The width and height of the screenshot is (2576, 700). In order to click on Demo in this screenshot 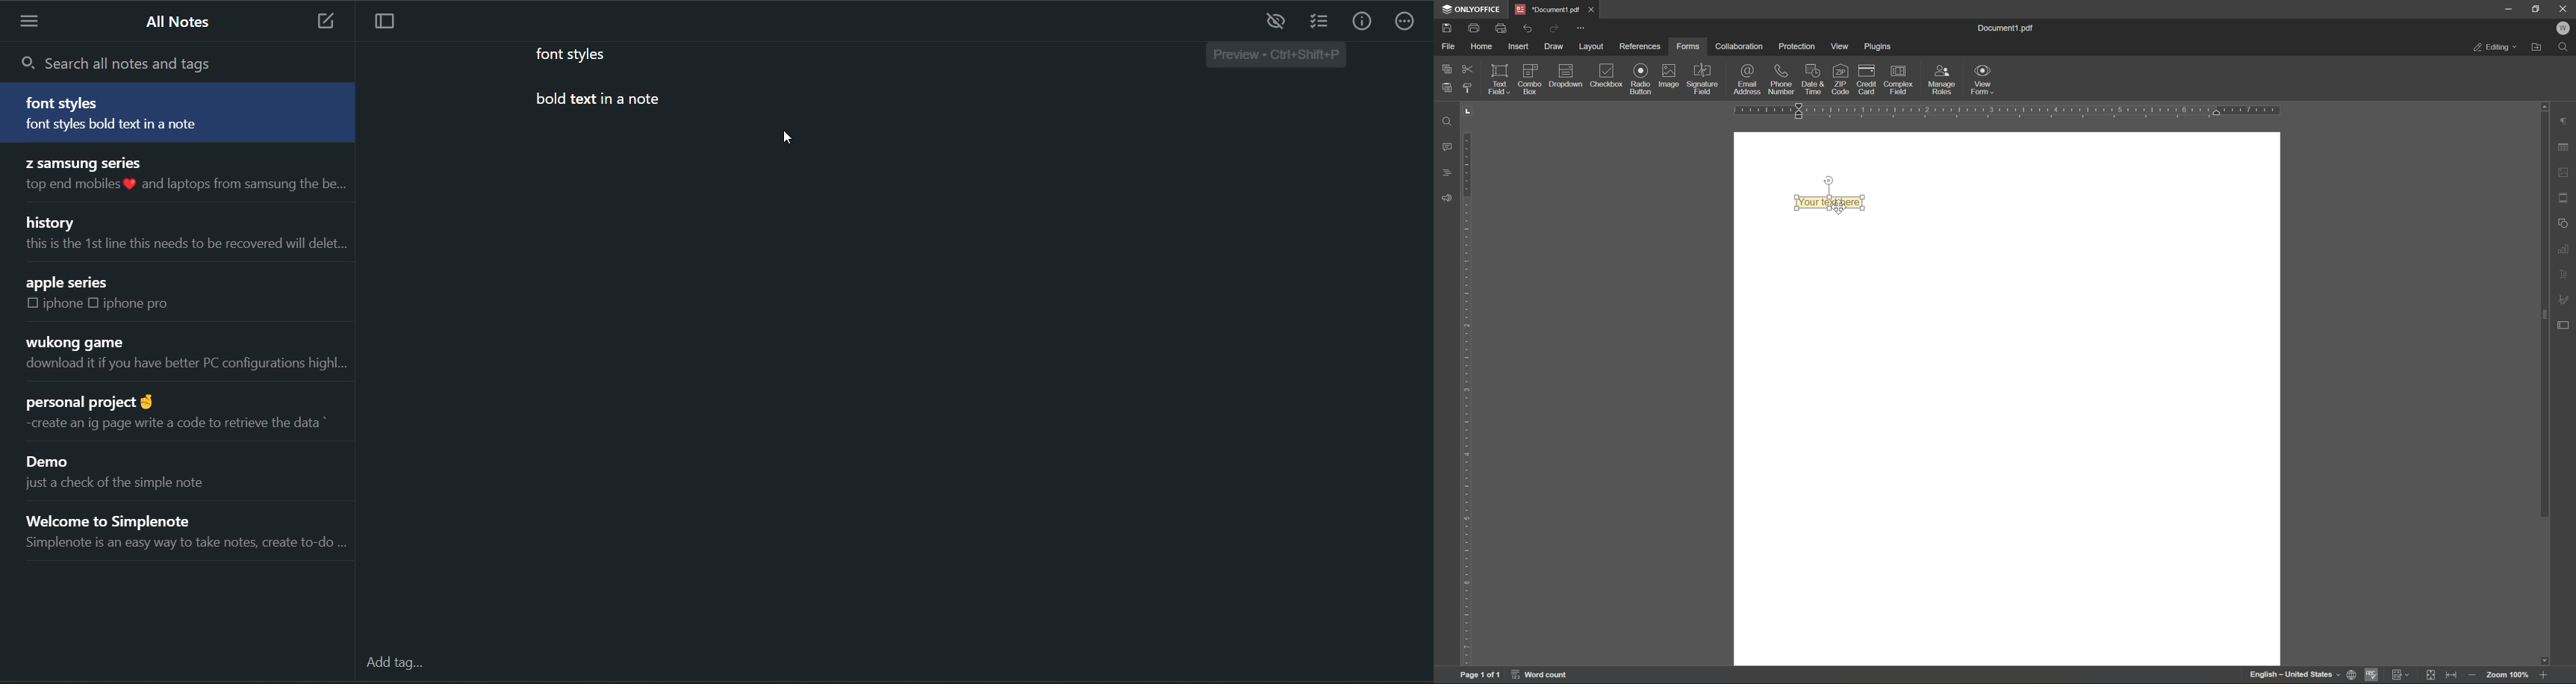, I will do `click(53, 463)`.